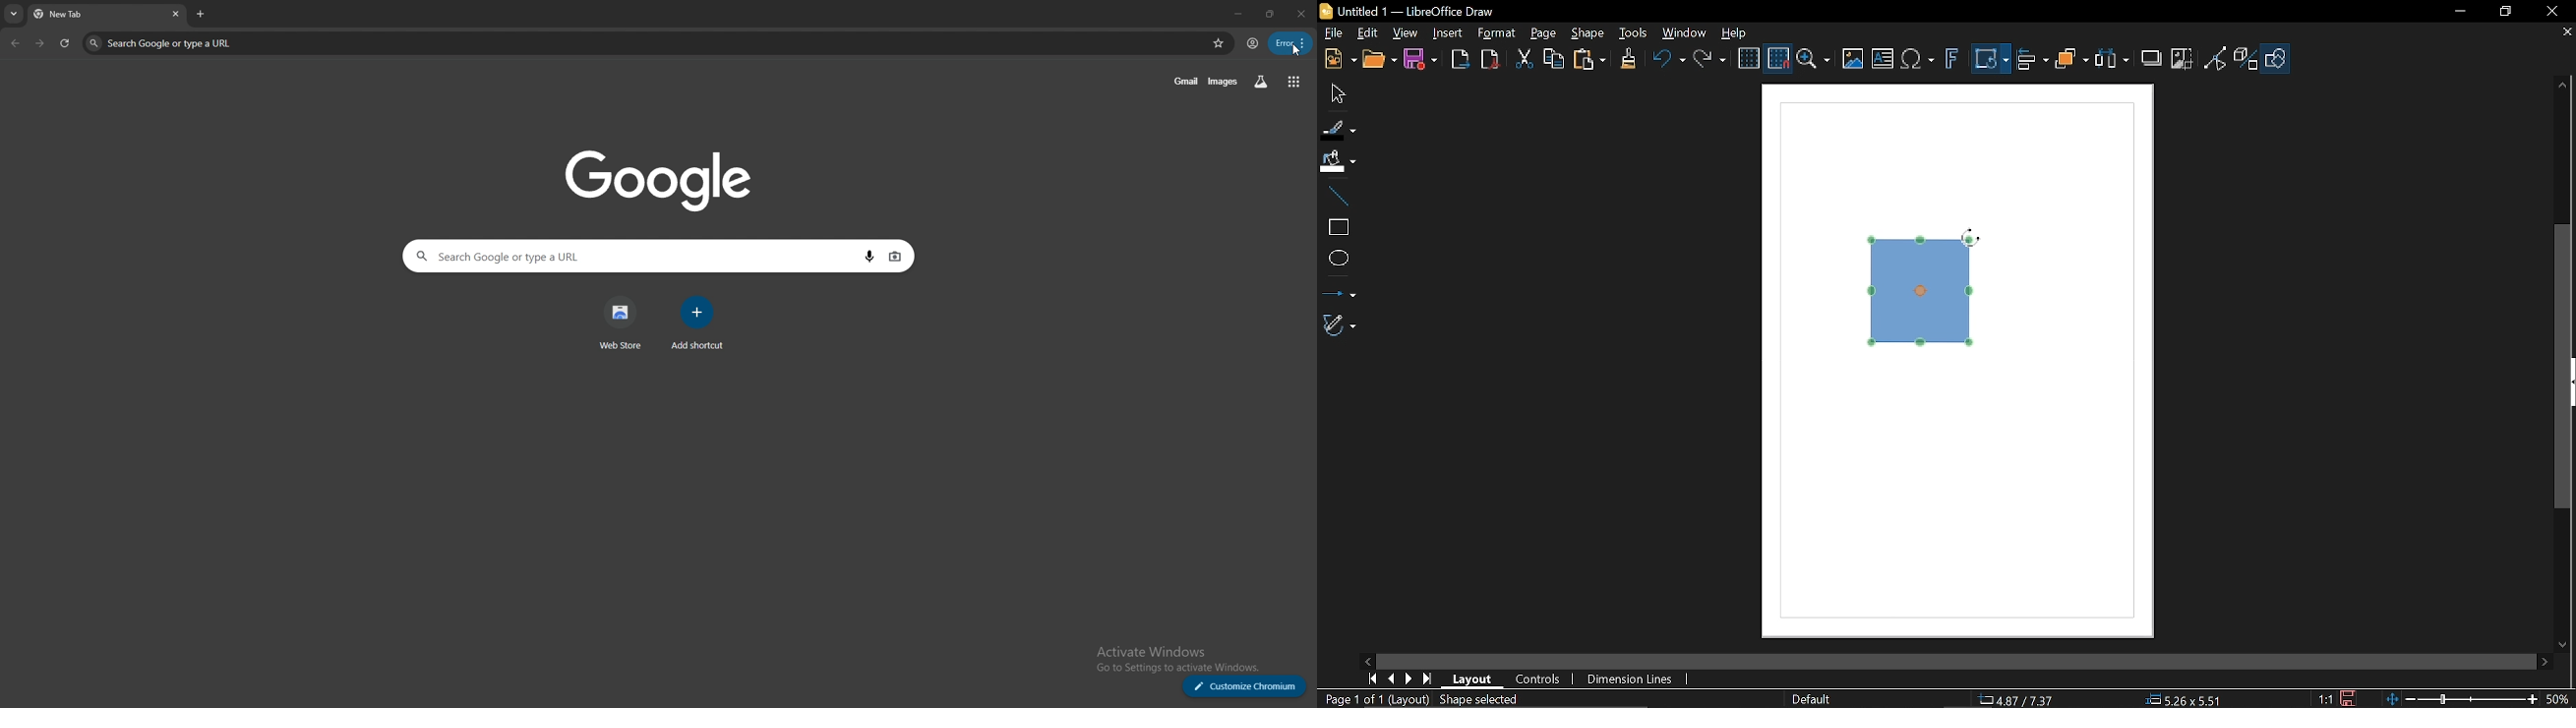  I want to click on Untitled 1 -- LibreOffice Draw, so click(1422, 10).